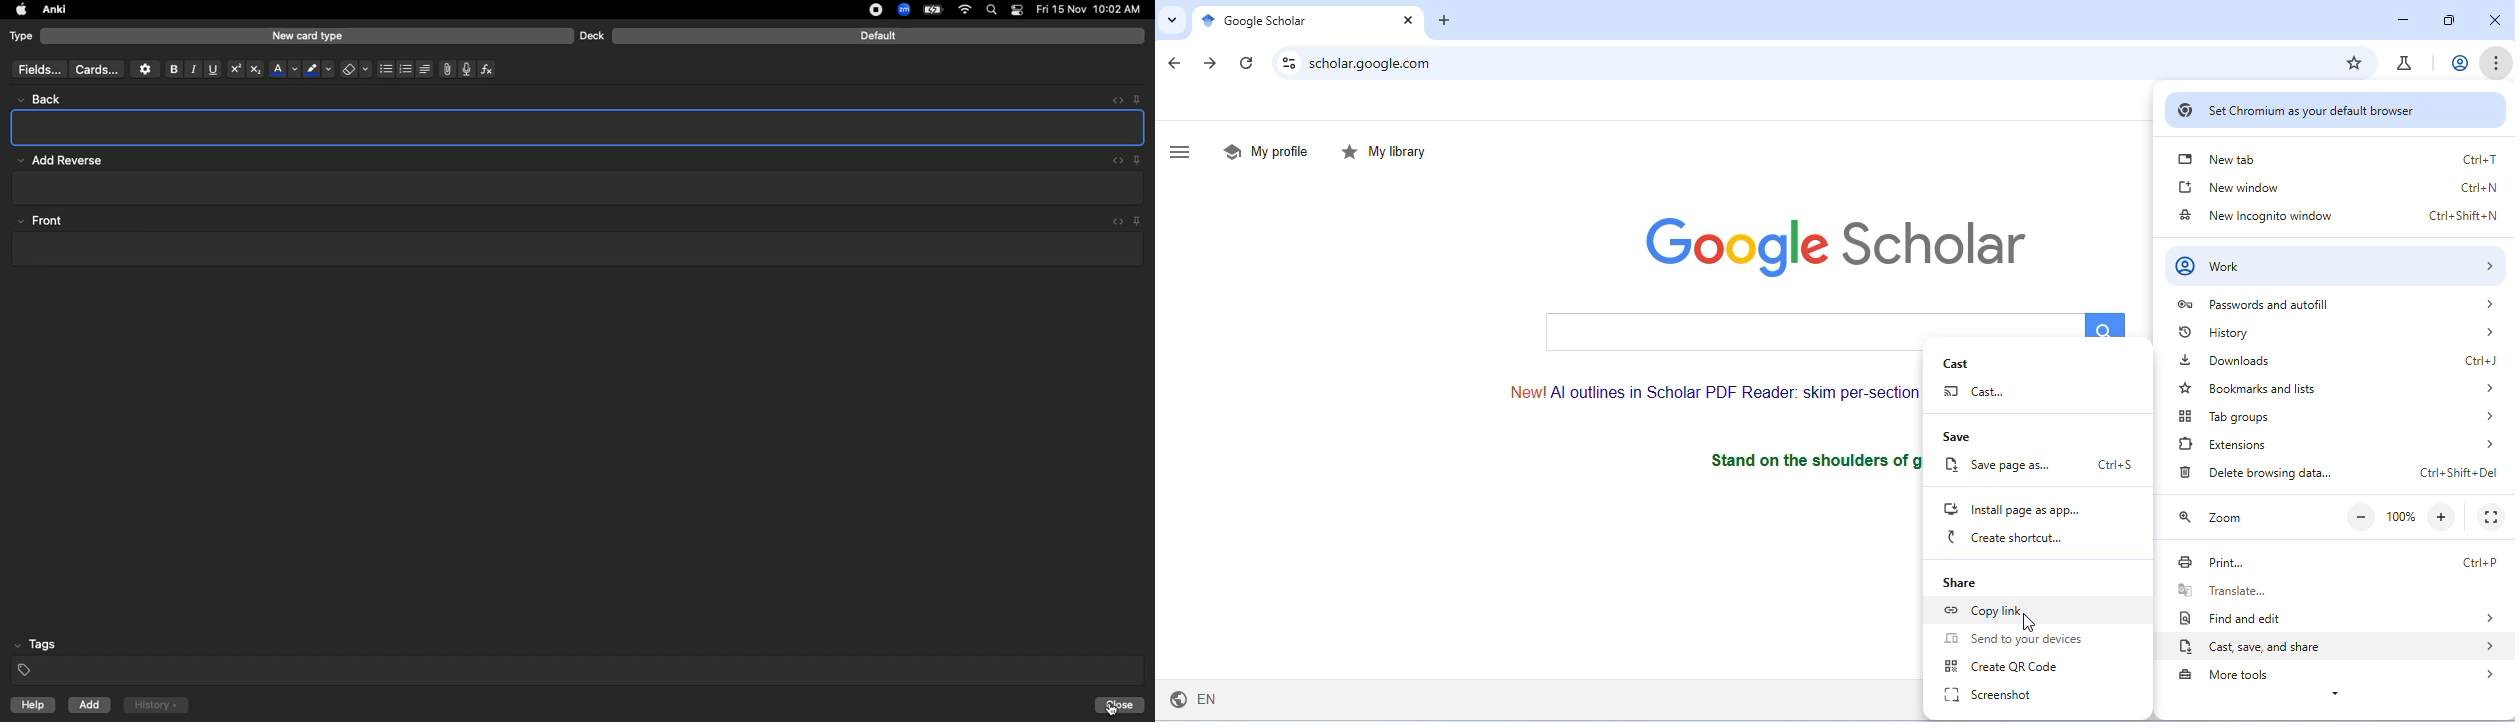 Image resolution: width=2520 pixels, height=728 pixels. Describe the element at coordinates (1175, 63) in the screenshot. I see `go back` at that location.